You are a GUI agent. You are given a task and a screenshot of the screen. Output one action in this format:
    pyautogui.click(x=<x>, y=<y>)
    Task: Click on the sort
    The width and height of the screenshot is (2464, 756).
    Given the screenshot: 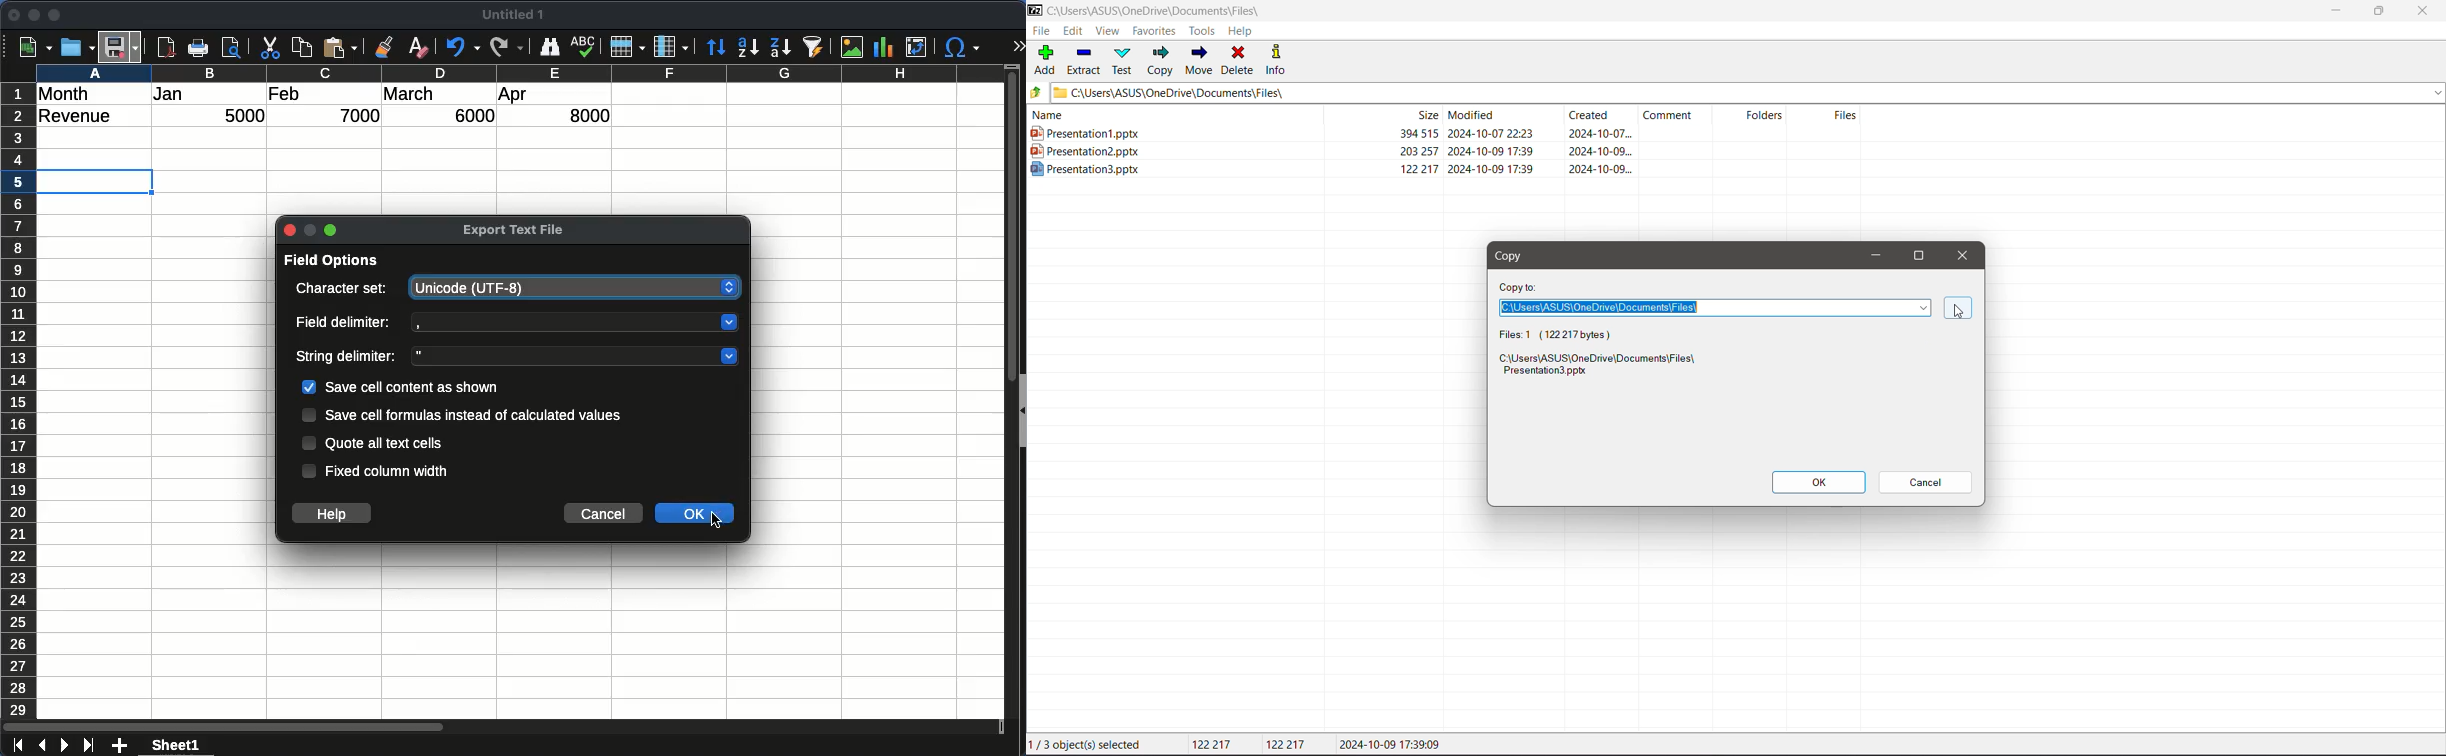 What is the action you would take?
    pyautogui.click(x=716, y=47)
    